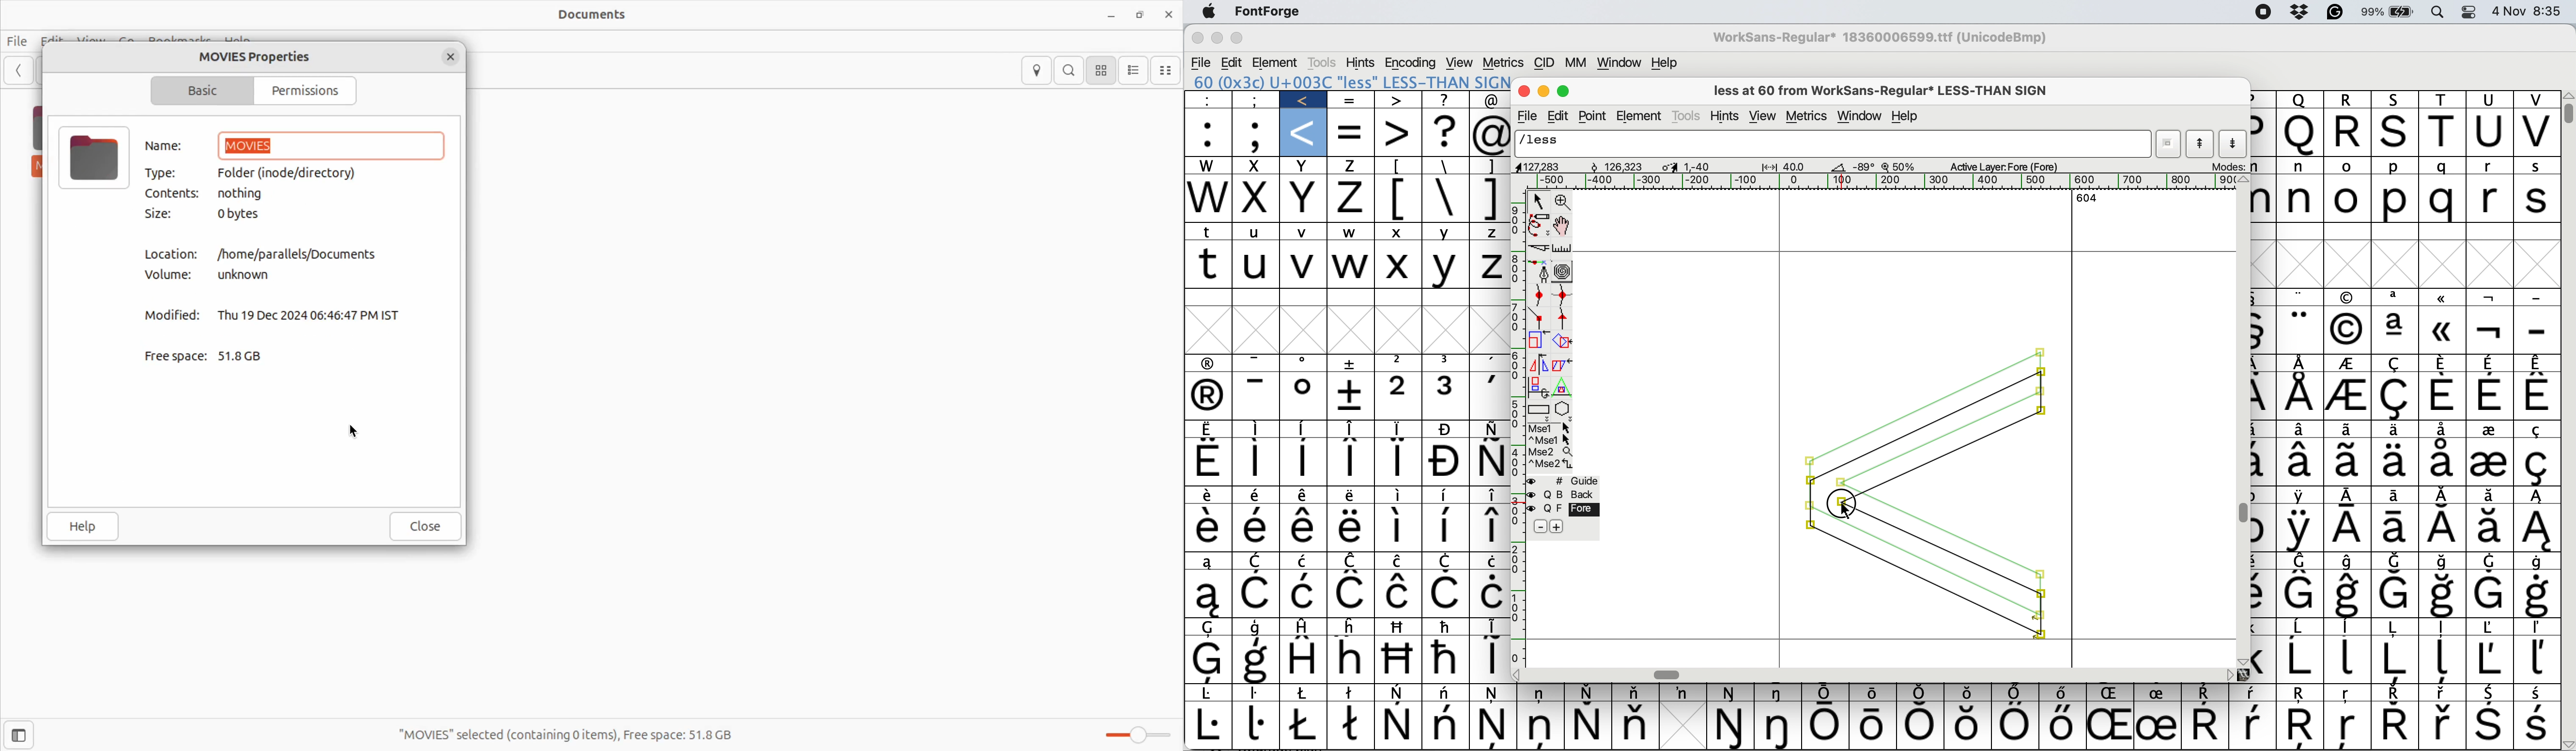 This screenshot has width=2576, height=756. Describe the element at coordinates (2393, 200) in the screenshot. I see `p` at that location.